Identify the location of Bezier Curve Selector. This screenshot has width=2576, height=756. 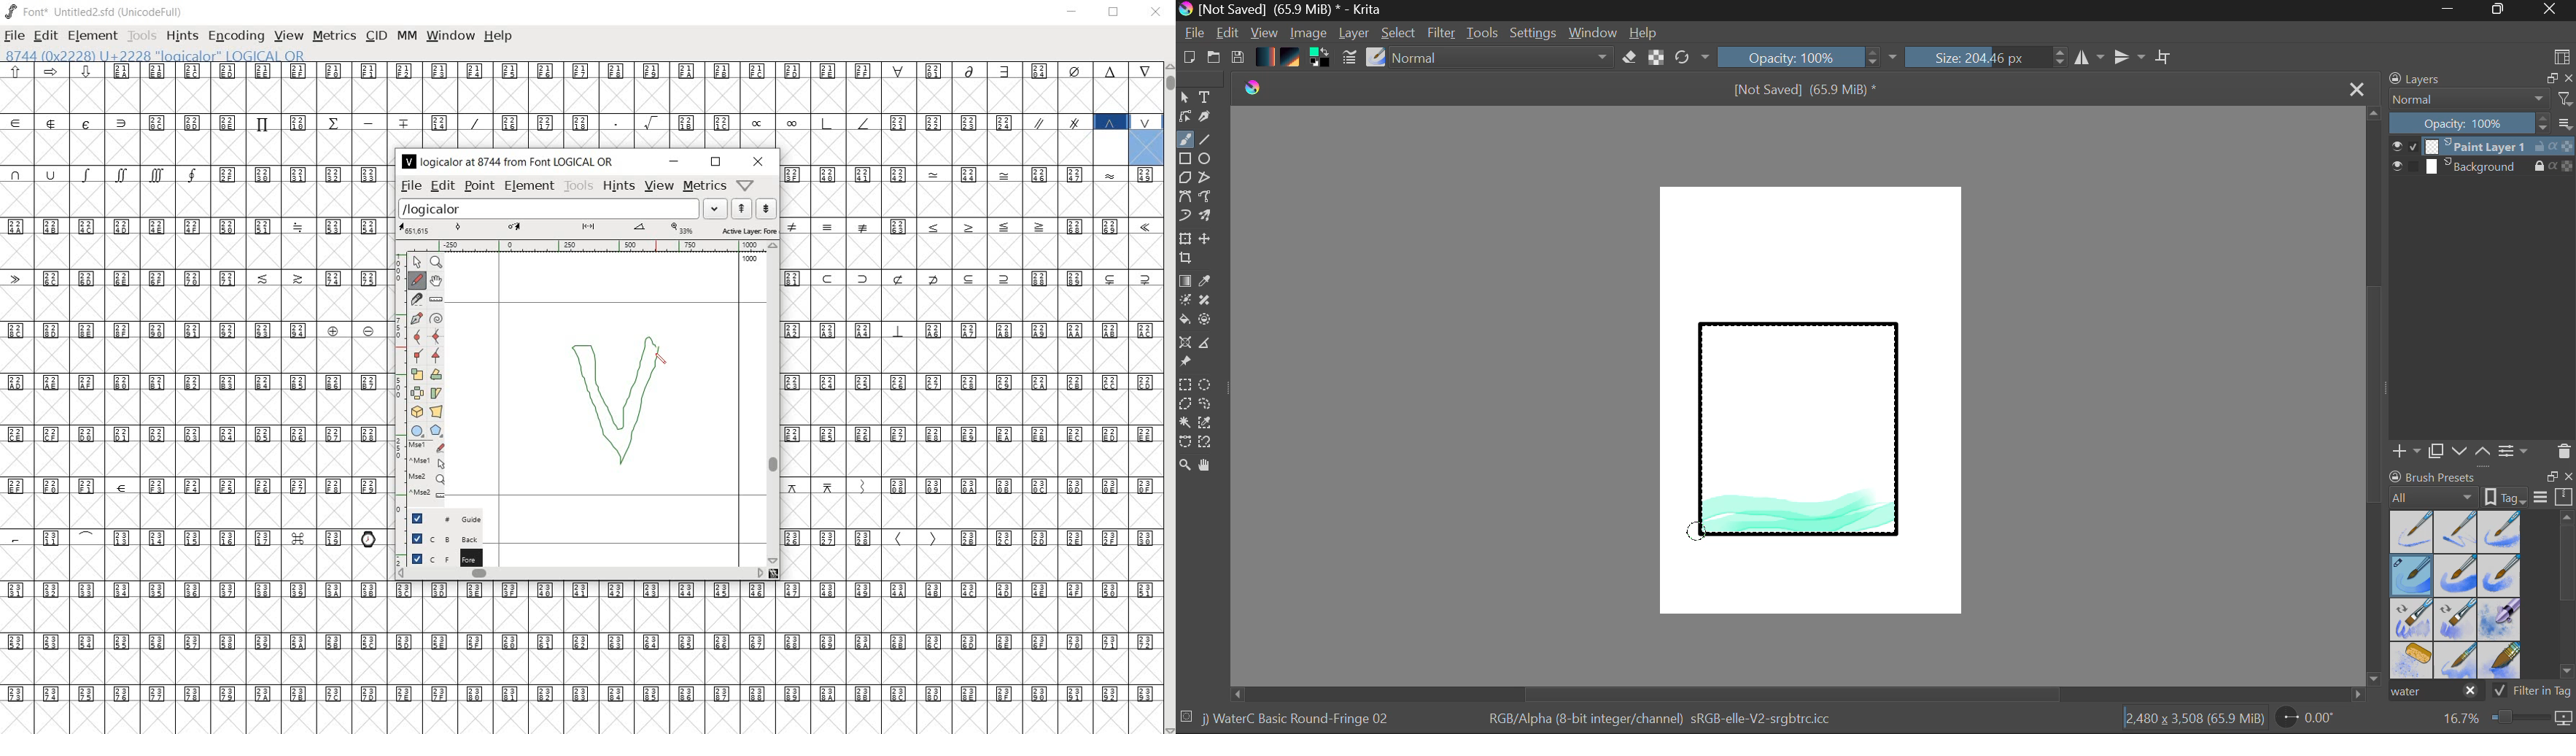
(1184, 443).